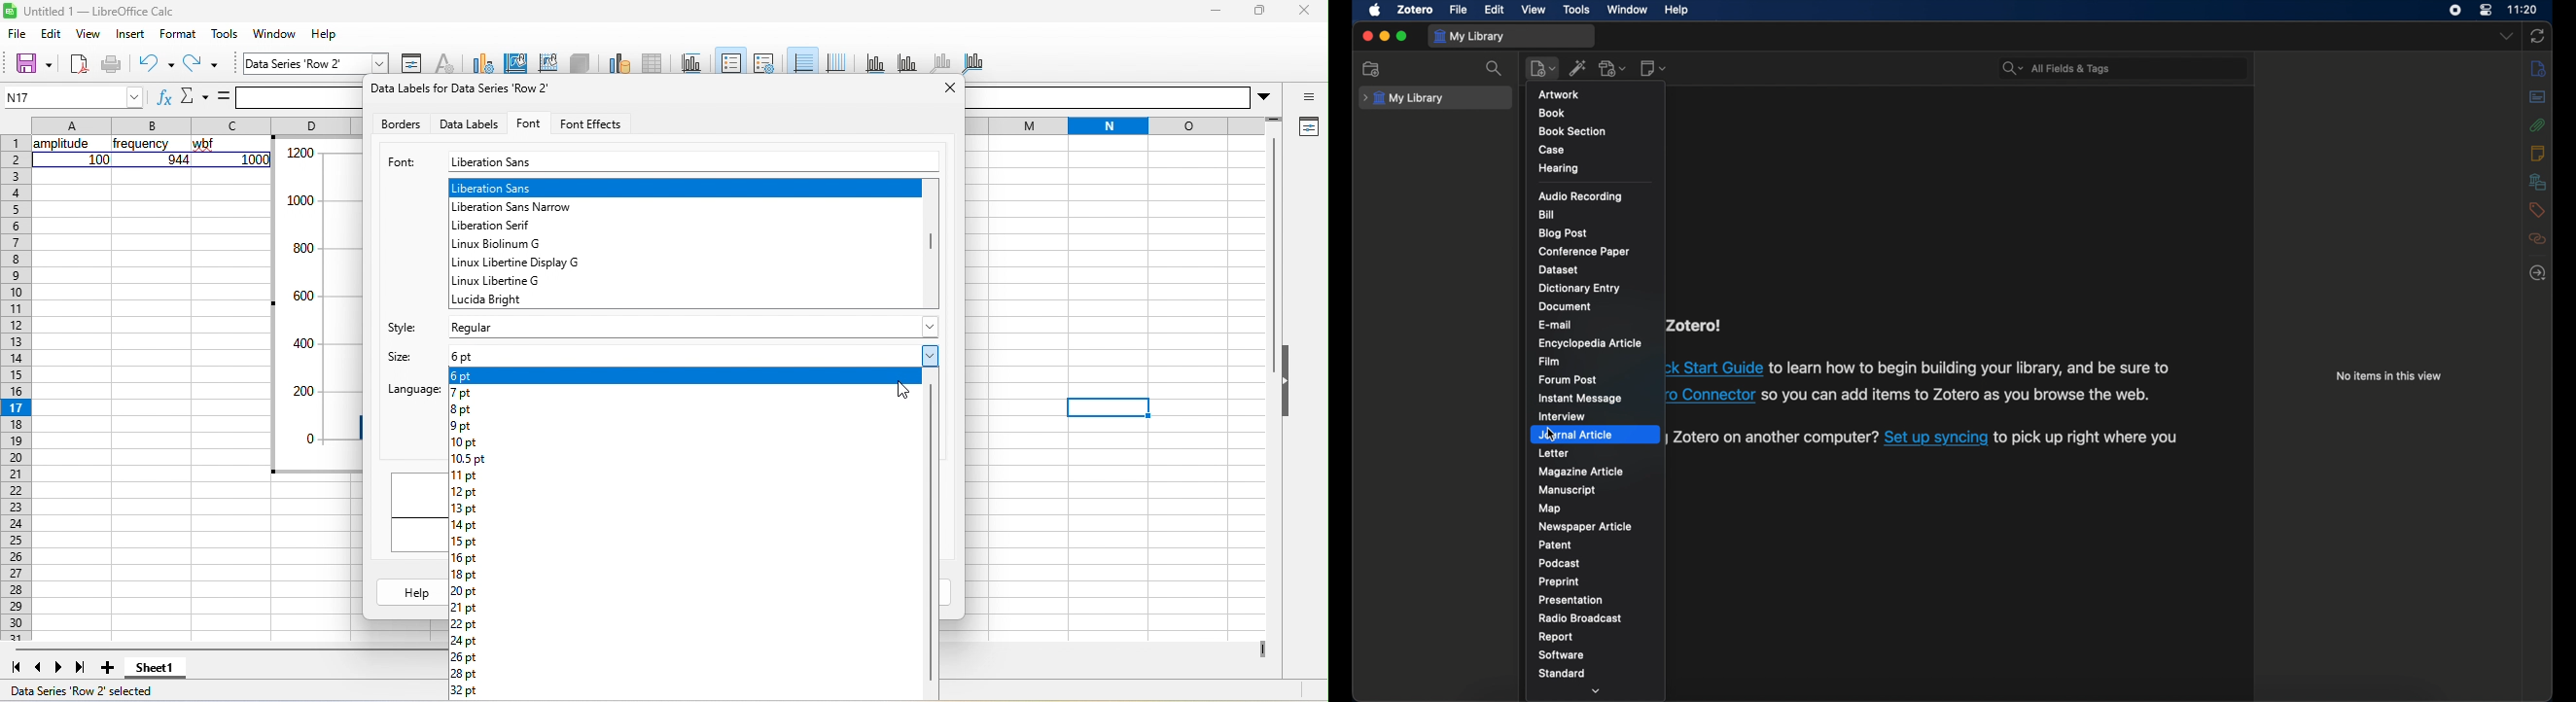 The image size is (2576, 728). Describe the element at coordinates (1560, 168) in the screenshot. I see `hearing` at that location.